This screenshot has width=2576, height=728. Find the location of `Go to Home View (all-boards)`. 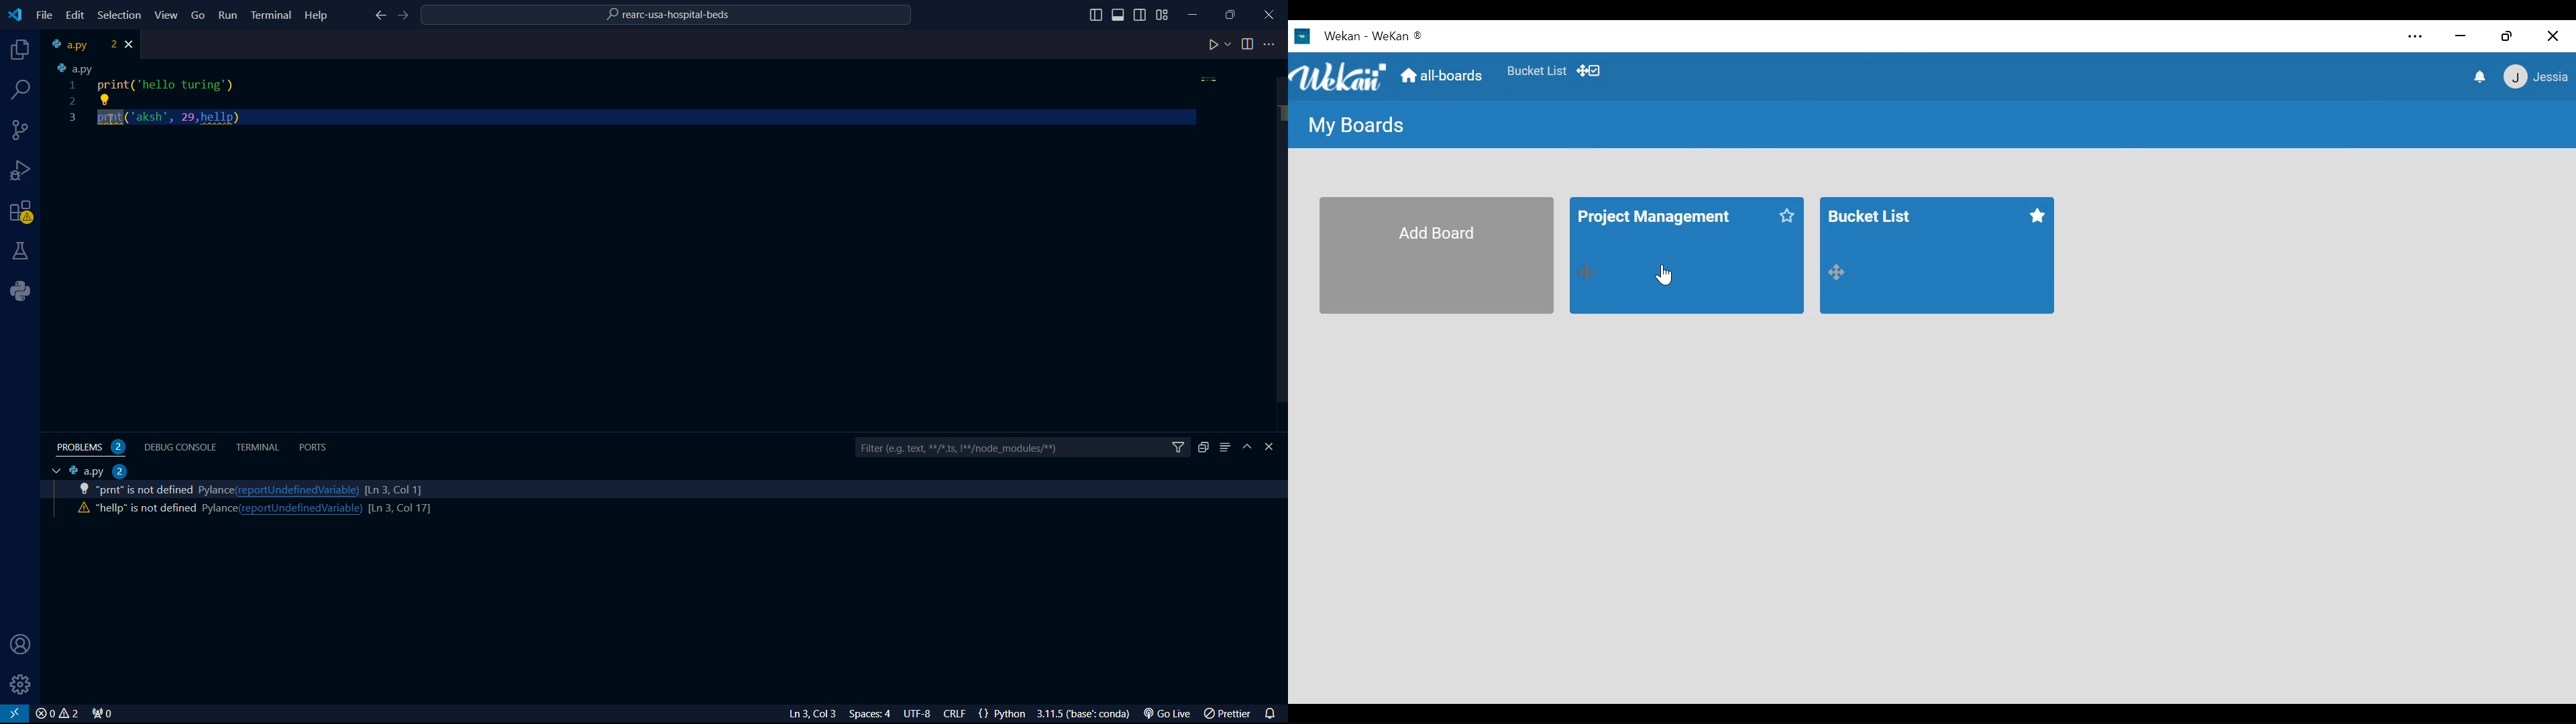

Go to Home View (all-boards) is located at coordinates (1440, 76).